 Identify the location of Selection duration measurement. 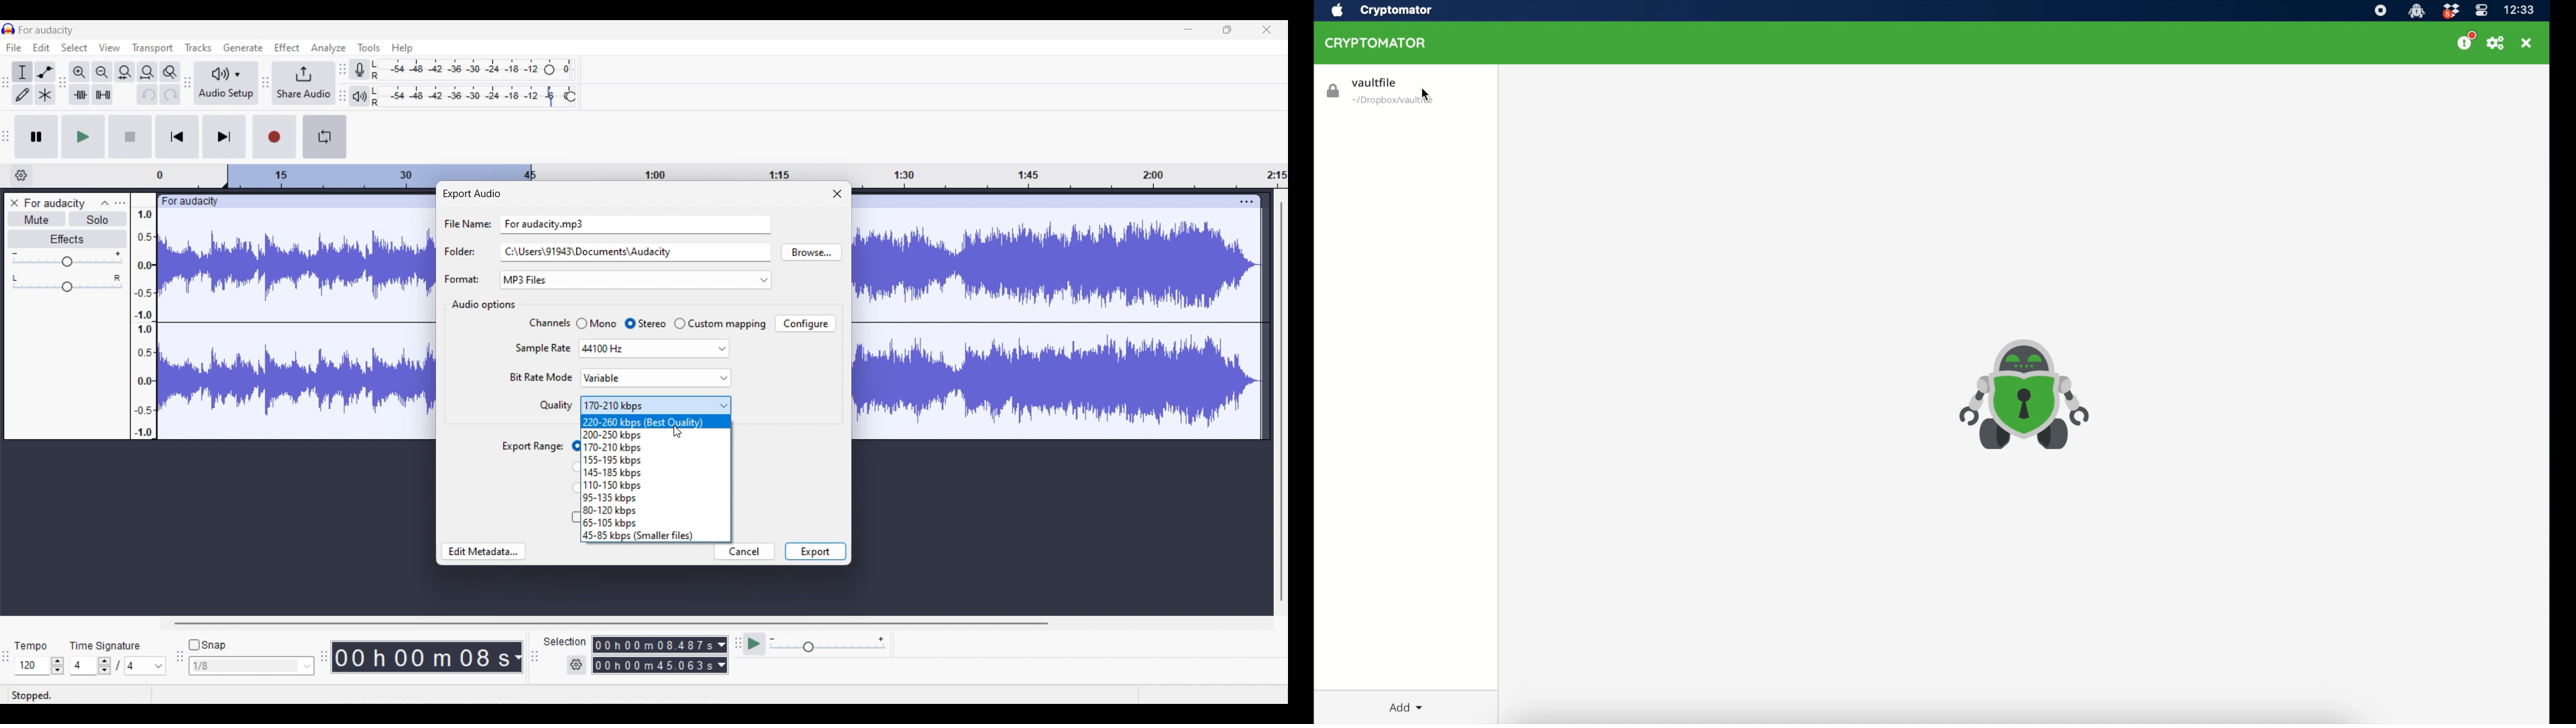
(654, 665).